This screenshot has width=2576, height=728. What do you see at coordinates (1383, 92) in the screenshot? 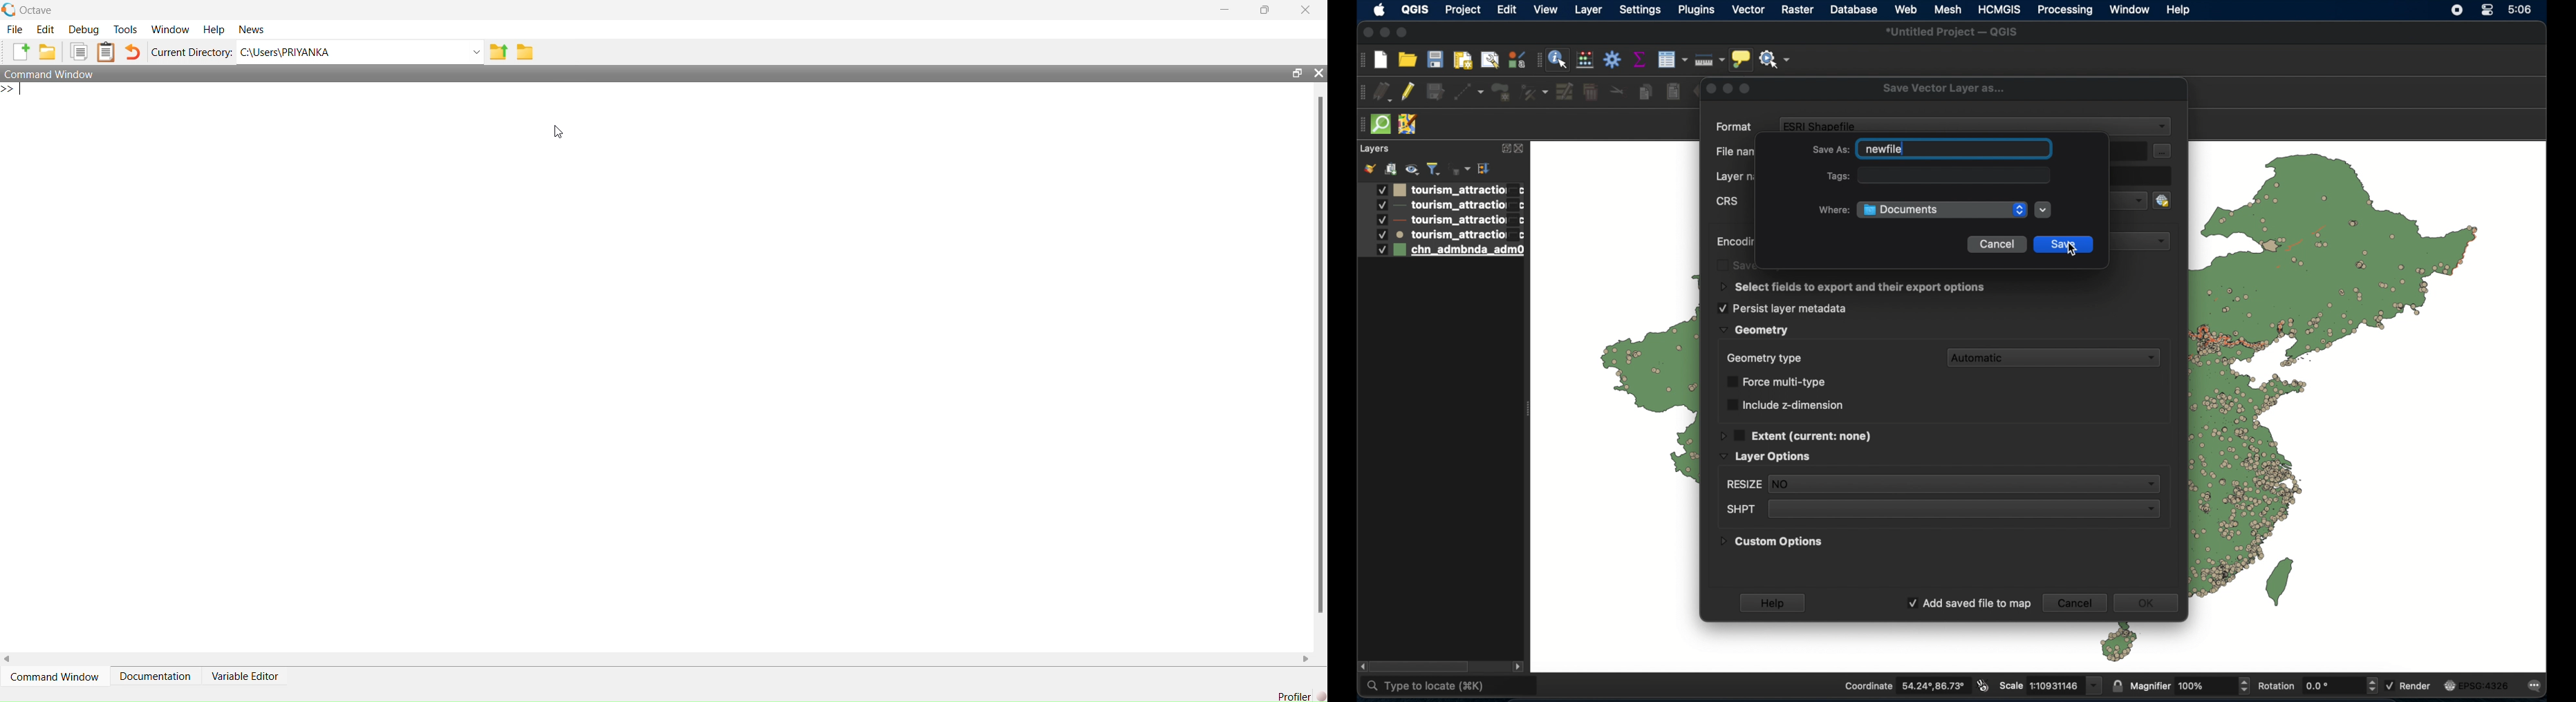
I see `current edits ` at bounding box center [1383, 92].